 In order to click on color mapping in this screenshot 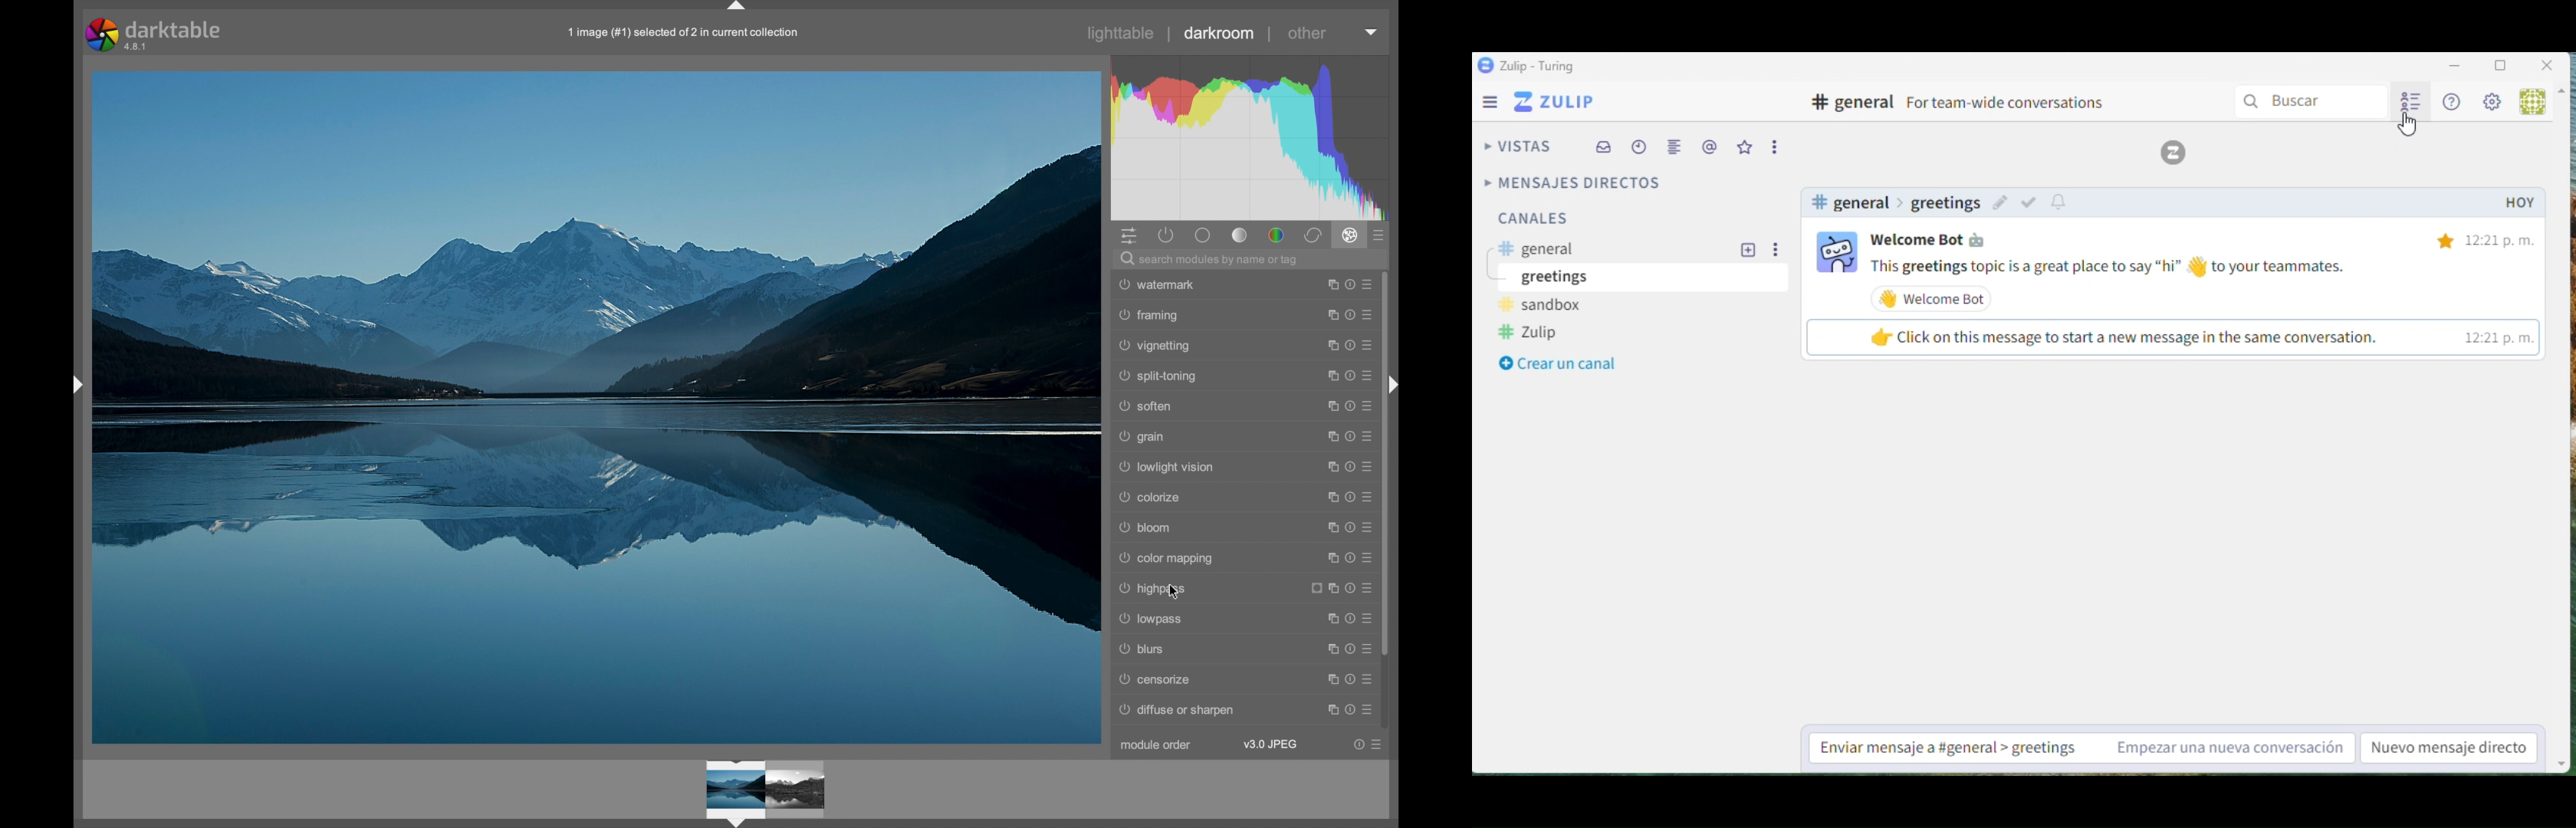, I will do `click(1168, 559)`.